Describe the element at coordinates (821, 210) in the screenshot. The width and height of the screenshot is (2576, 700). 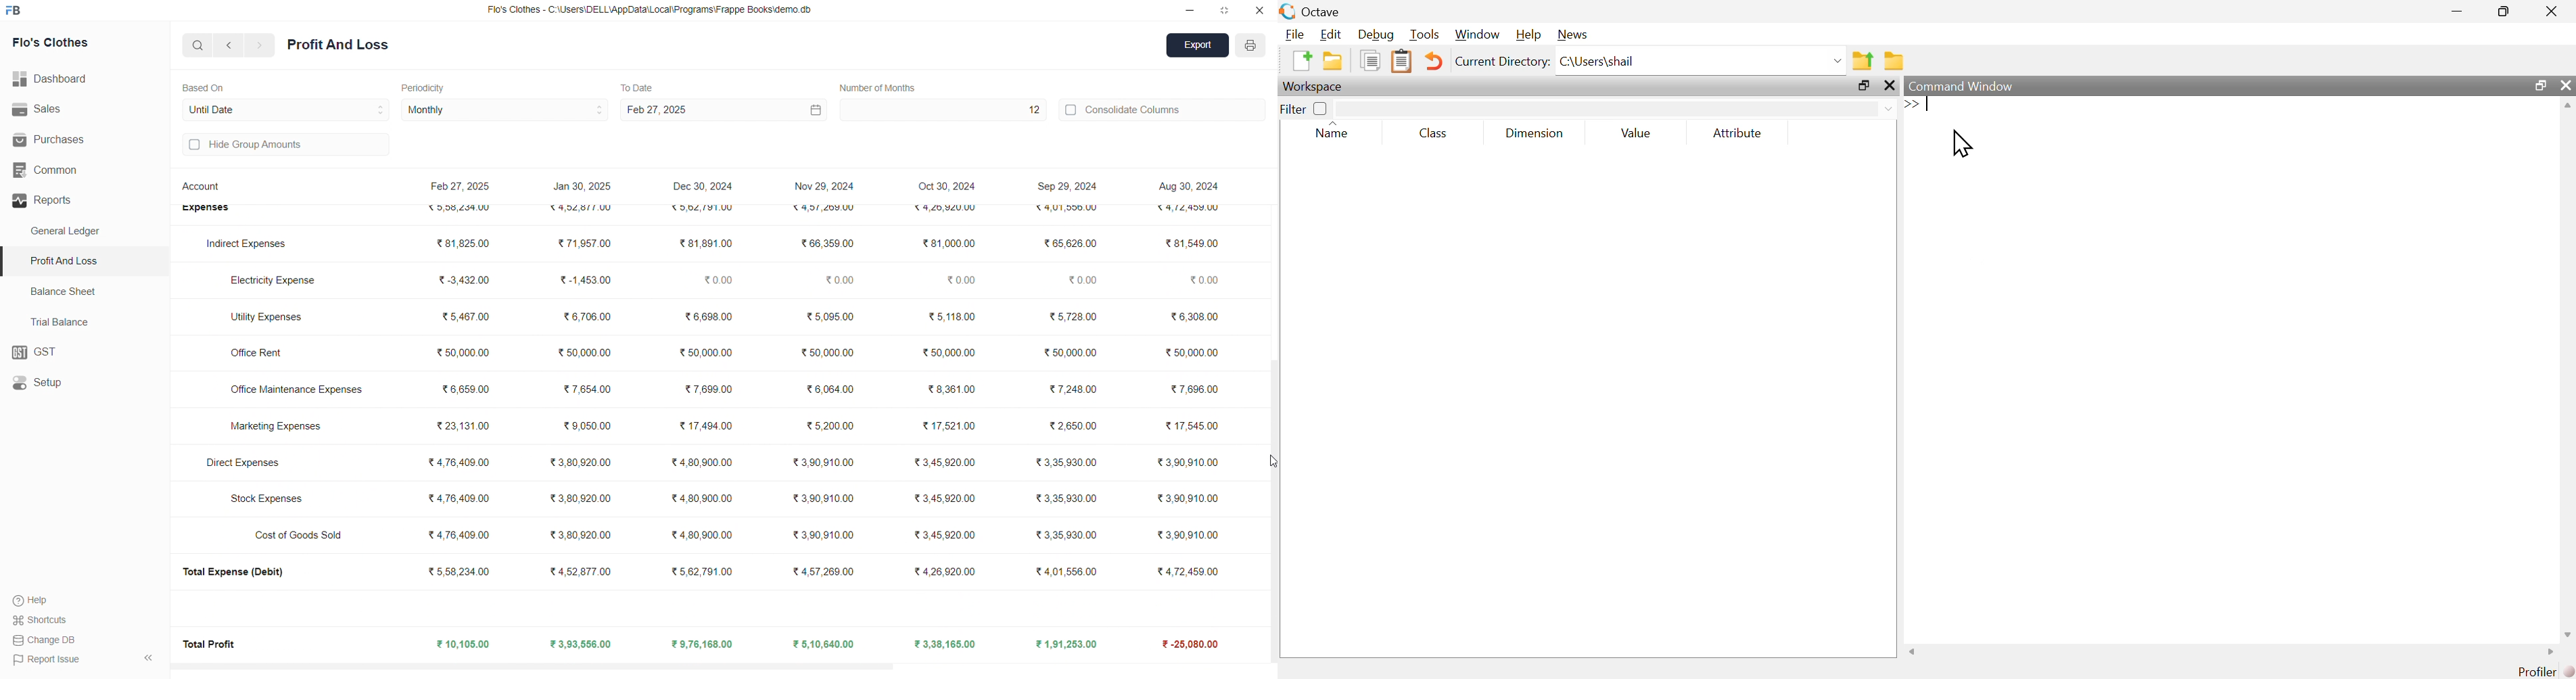
I see `₹4,57,269.00` at that location.